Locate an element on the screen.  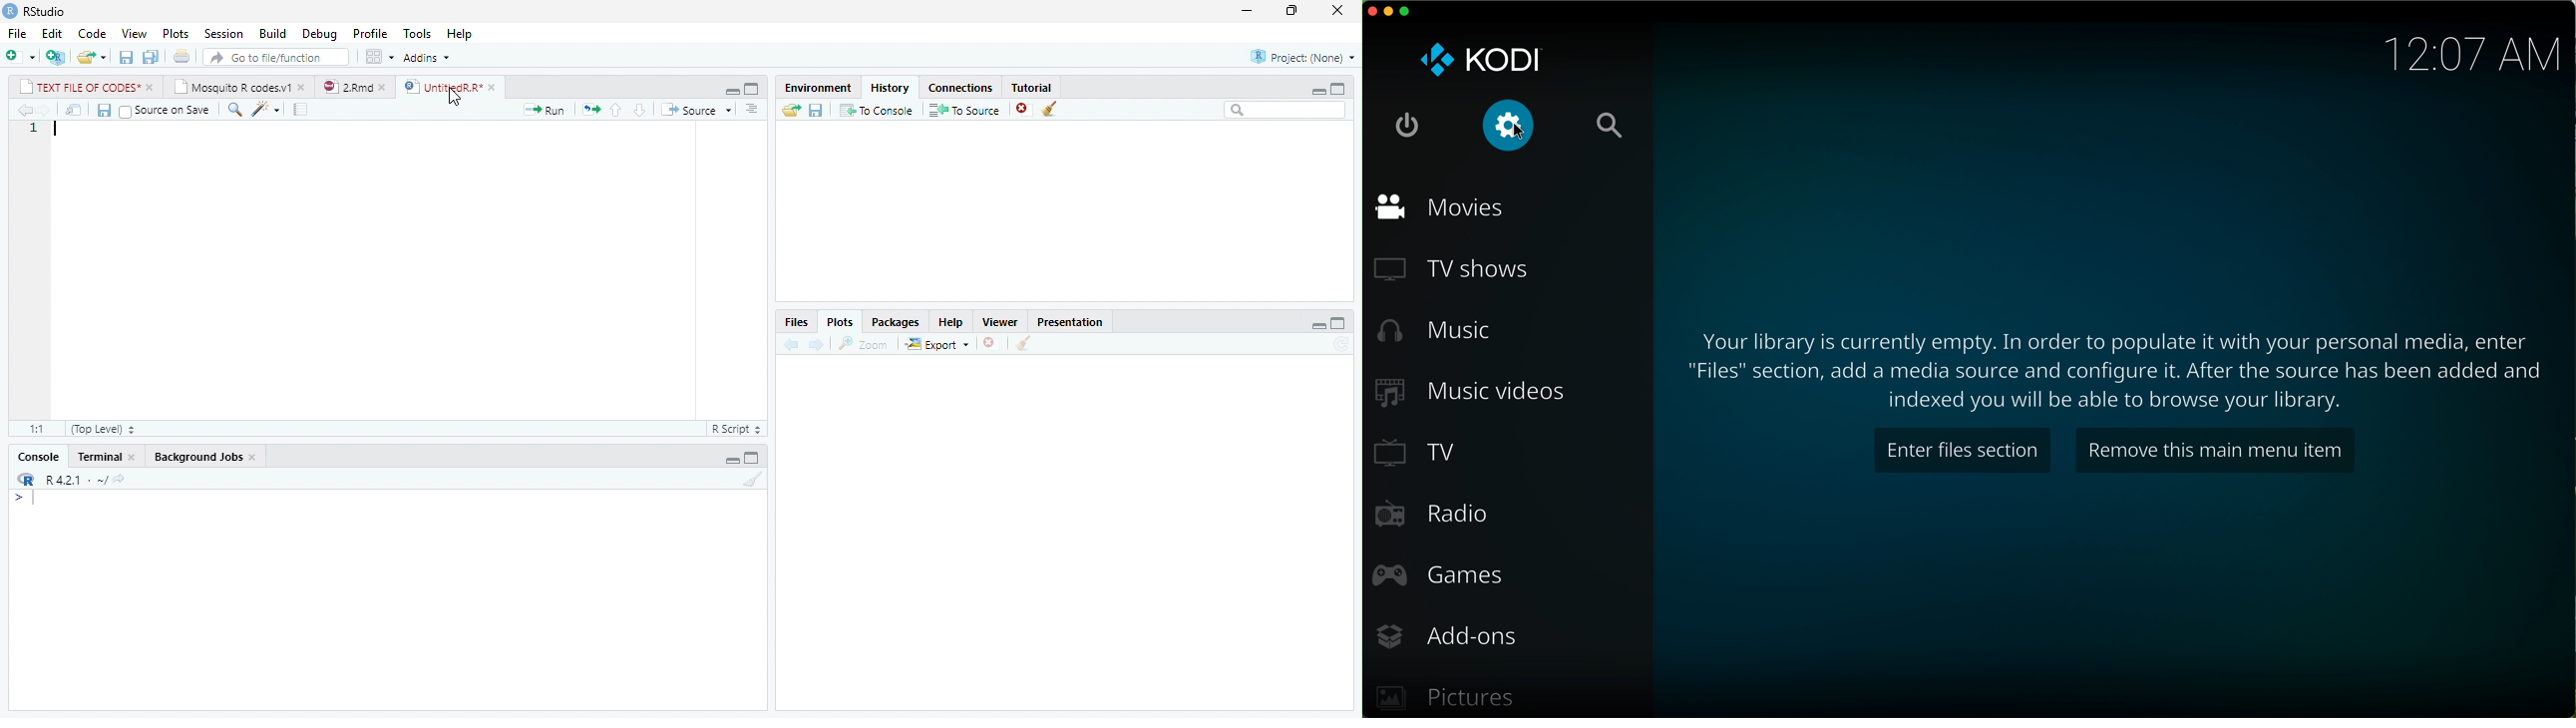
R 4.2.1 .~/ is located at coordinates (73, 478).